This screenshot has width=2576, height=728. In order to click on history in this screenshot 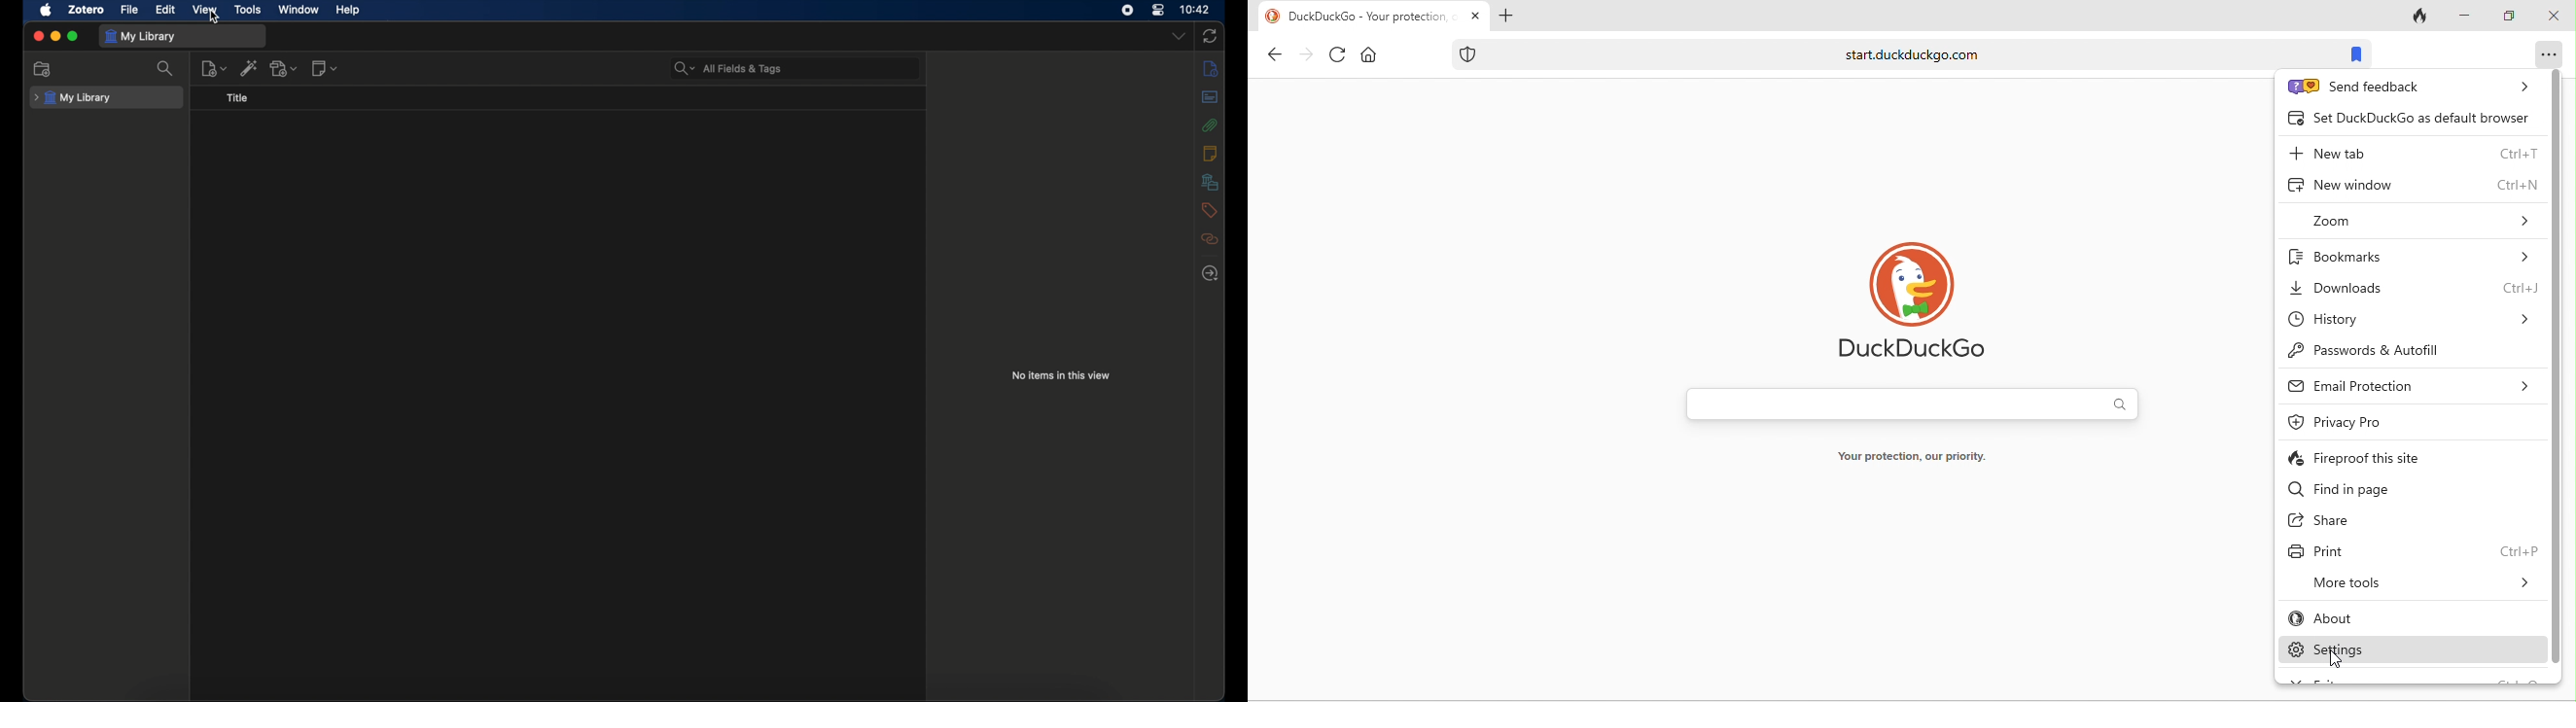, I will do `click(2411, 322)`.